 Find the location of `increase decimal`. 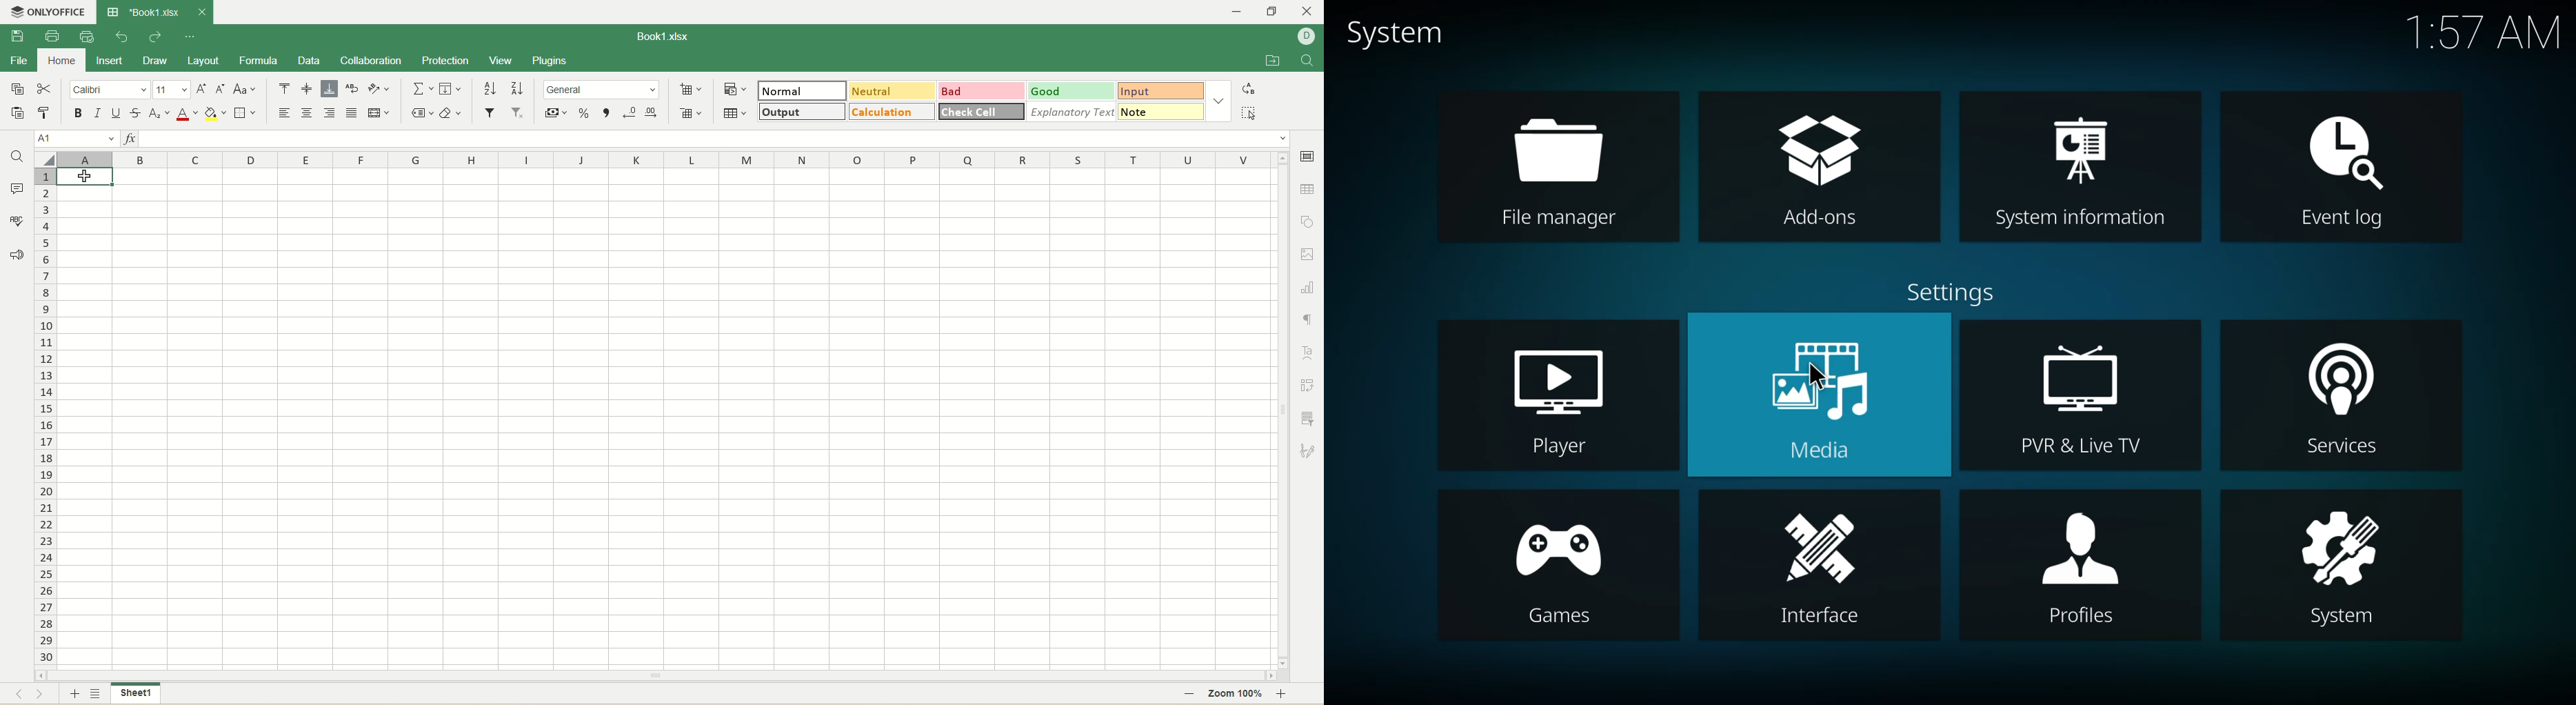

increase decimal is located at coordinates (651, 112).